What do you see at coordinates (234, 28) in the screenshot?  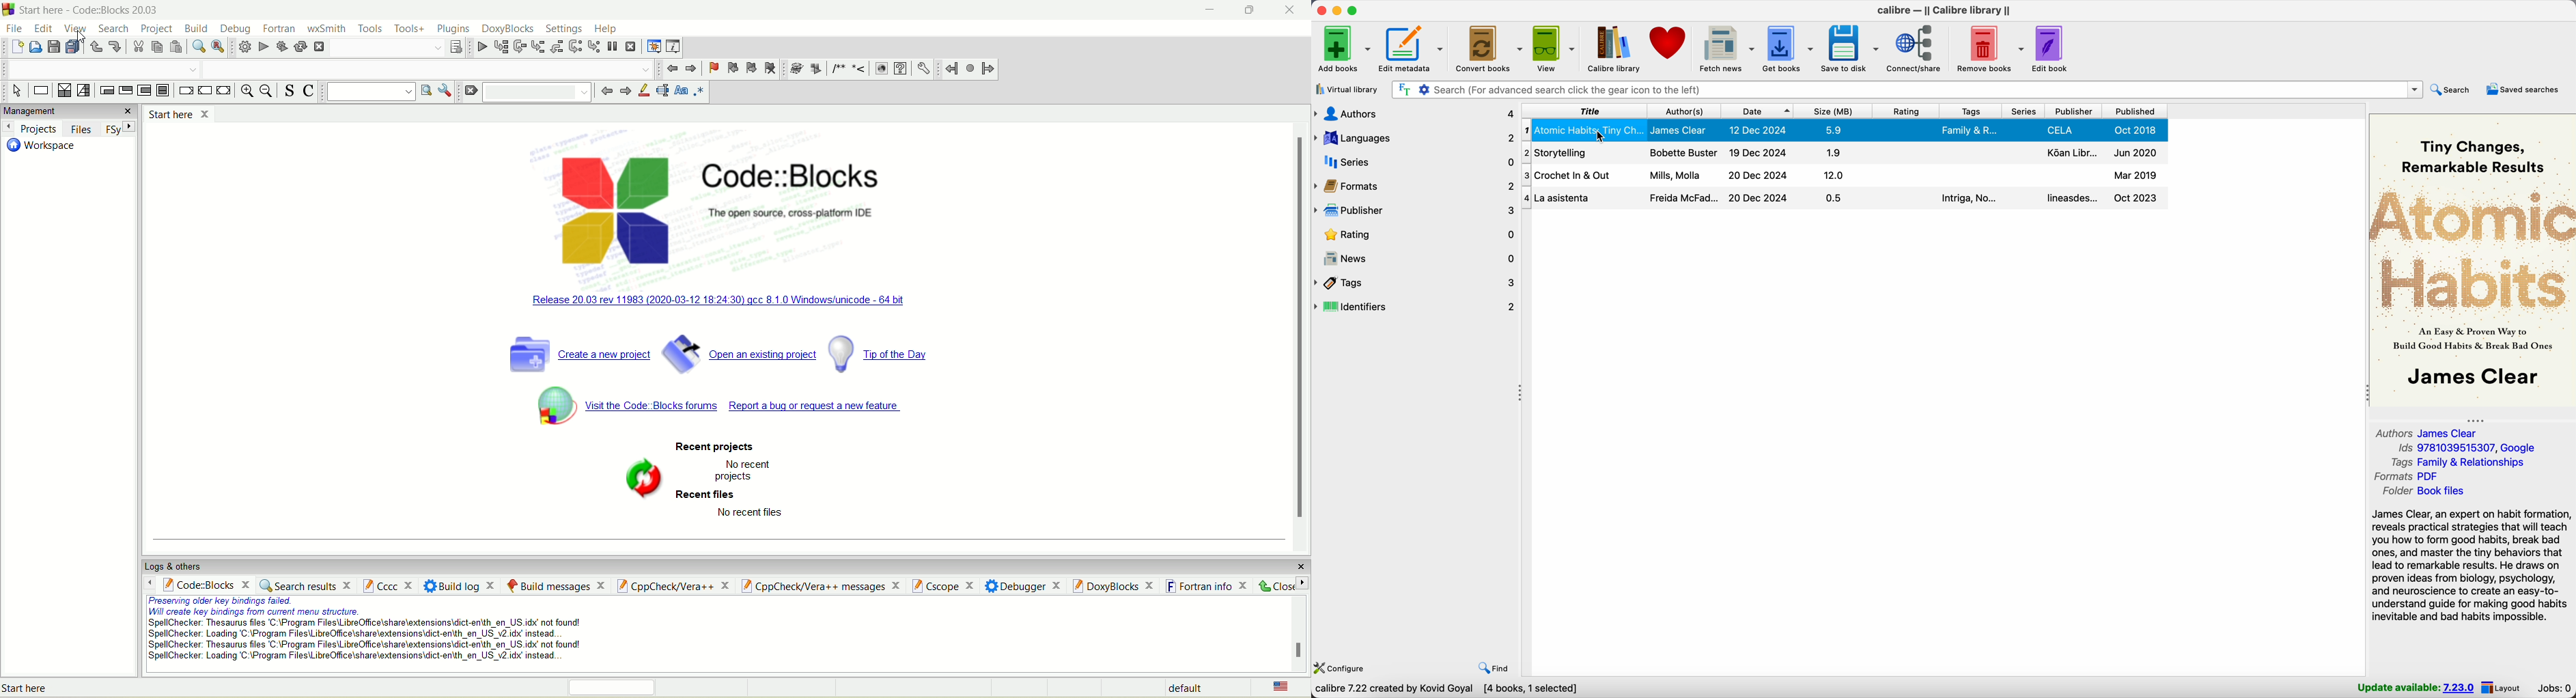 I see `debug` at bounding box center [234, 28].